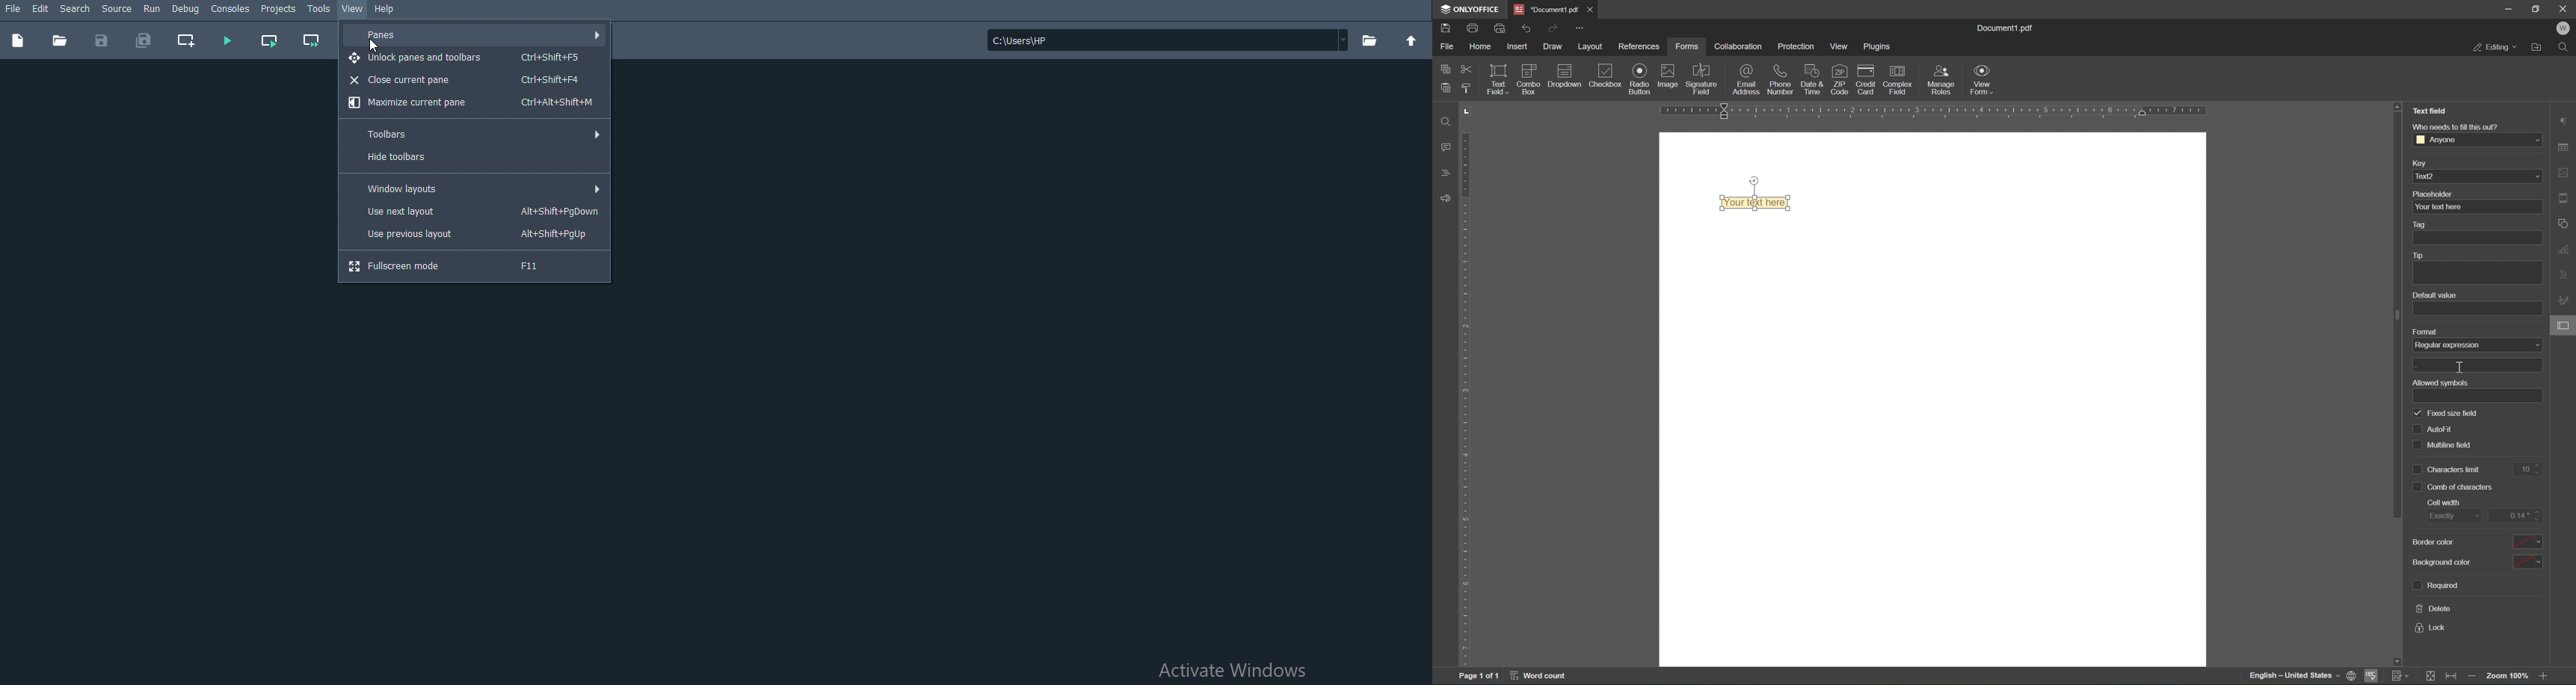 The image size is (2576, 700). I want to click on default value, so click(2437, 295).